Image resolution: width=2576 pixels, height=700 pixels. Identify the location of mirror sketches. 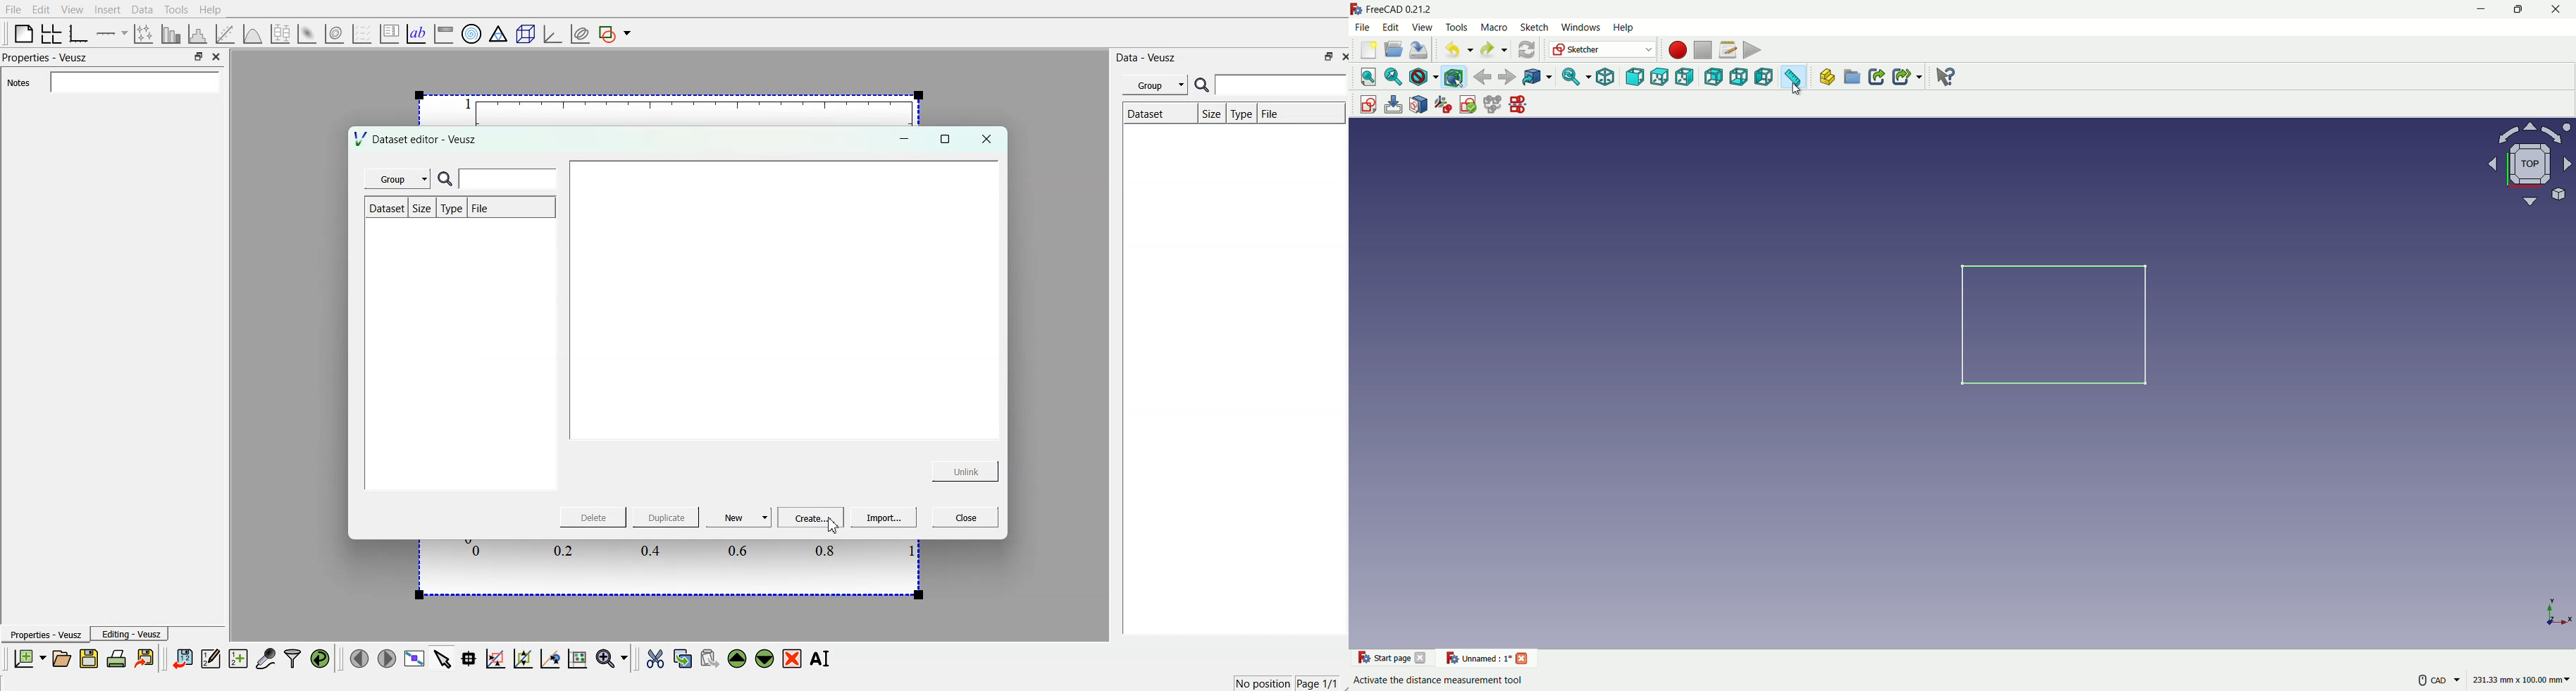
(1517, 106).